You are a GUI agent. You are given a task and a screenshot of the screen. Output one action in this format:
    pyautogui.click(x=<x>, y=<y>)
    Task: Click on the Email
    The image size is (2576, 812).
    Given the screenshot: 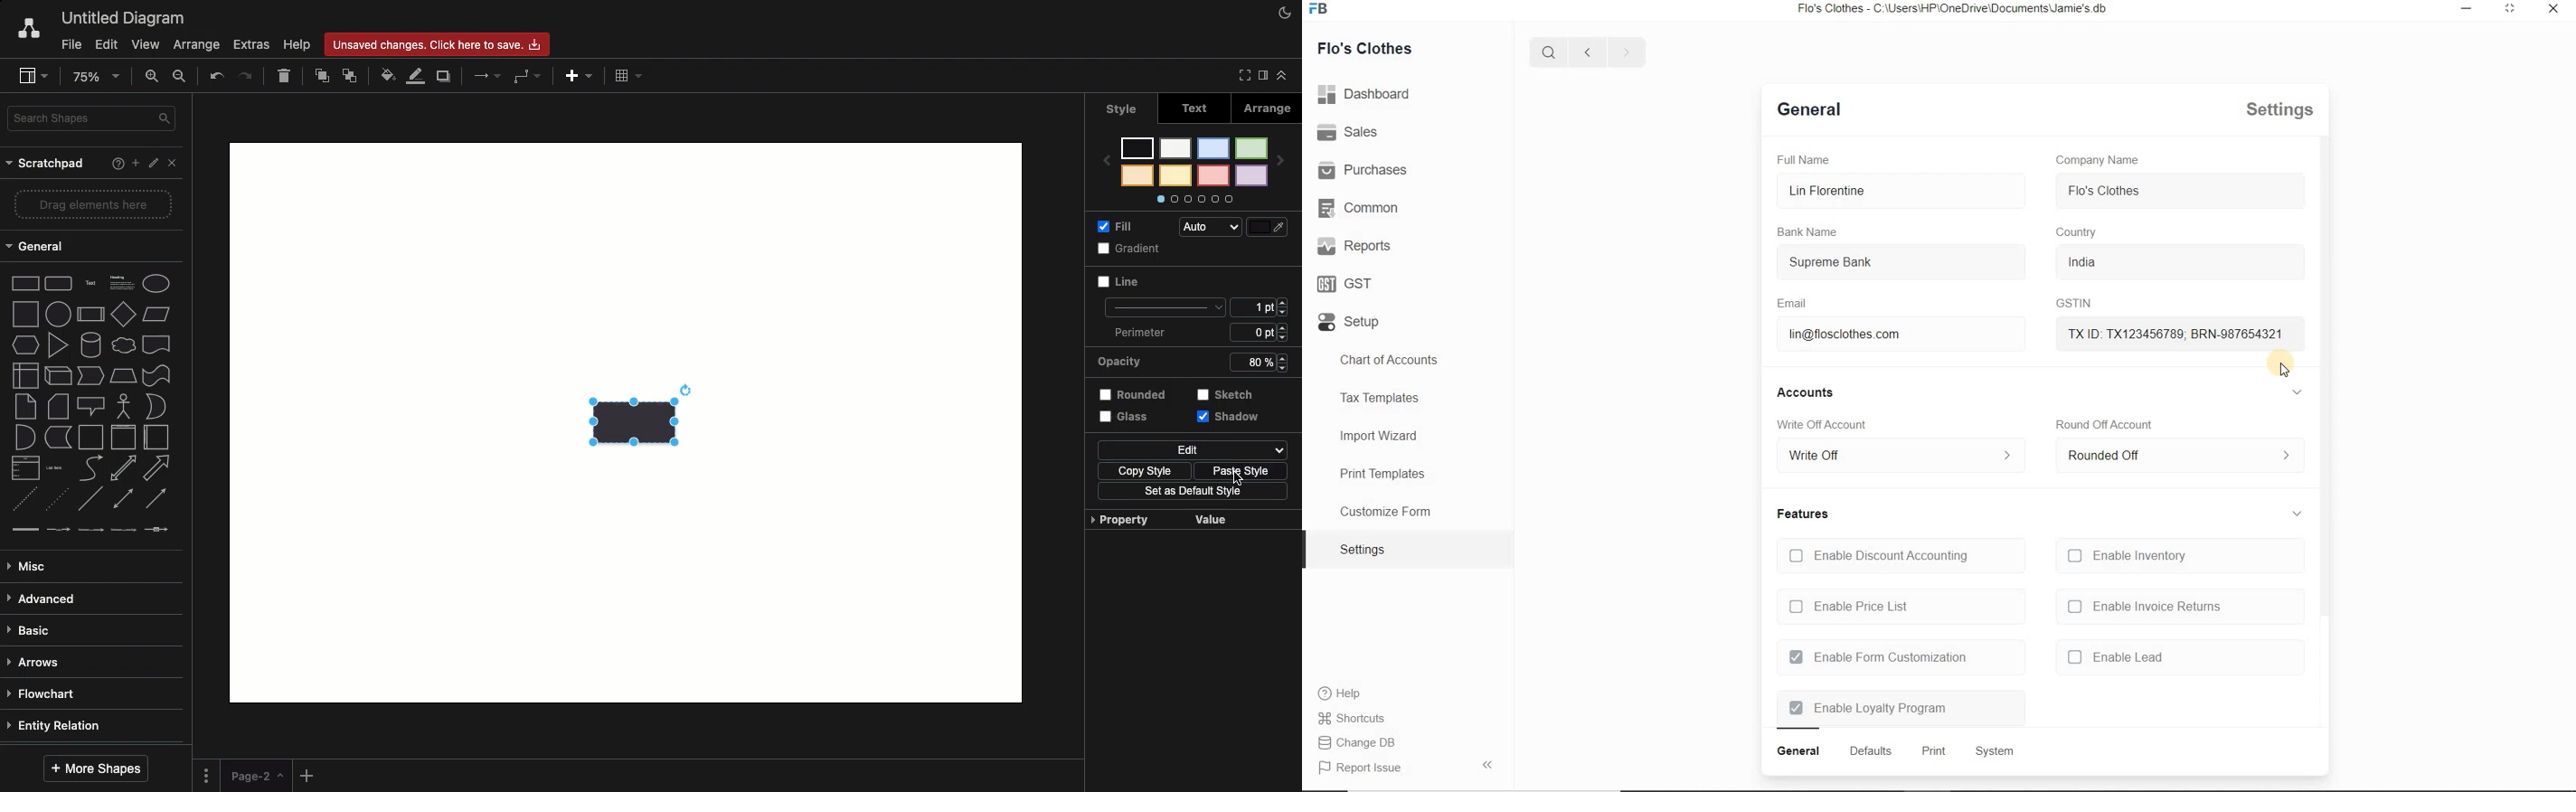 What is the action you would take?
    pyautogui.click(x=1795, y=303)
    